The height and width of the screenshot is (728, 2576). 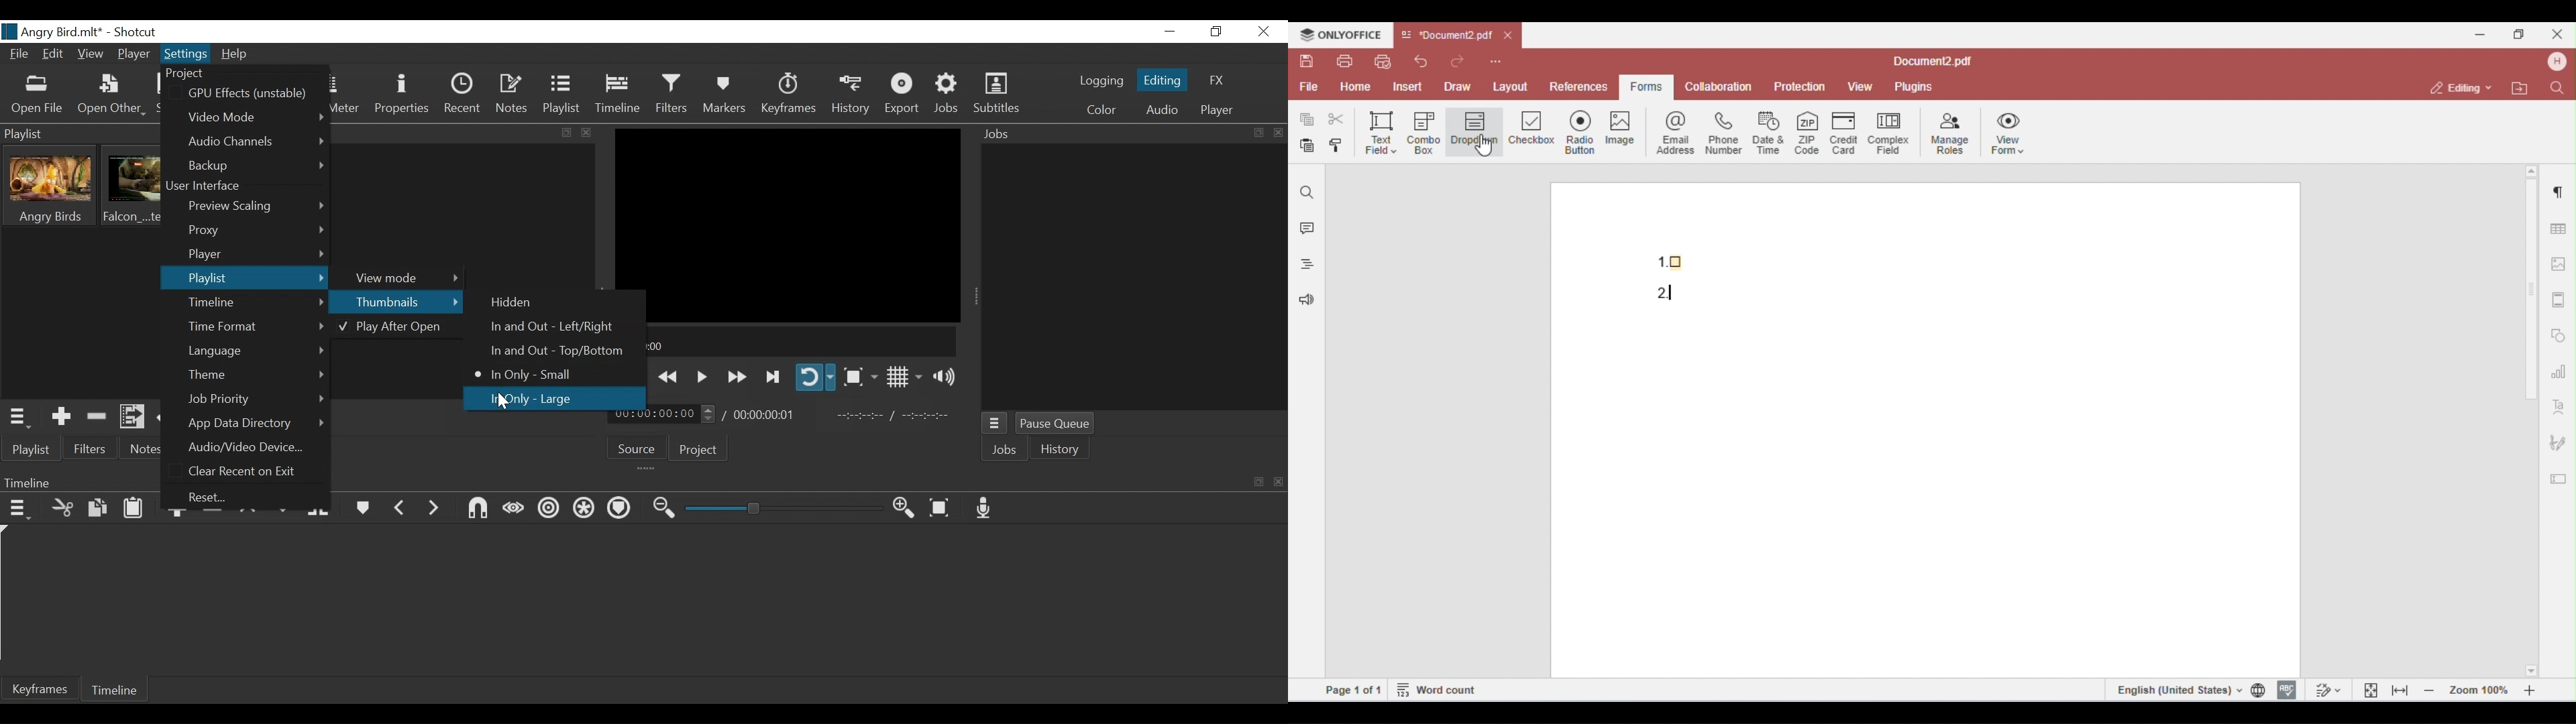 What do you see at coordinates (1217, 111) in the screenshot?
I see `Player` at bounding box center [1217, 111].